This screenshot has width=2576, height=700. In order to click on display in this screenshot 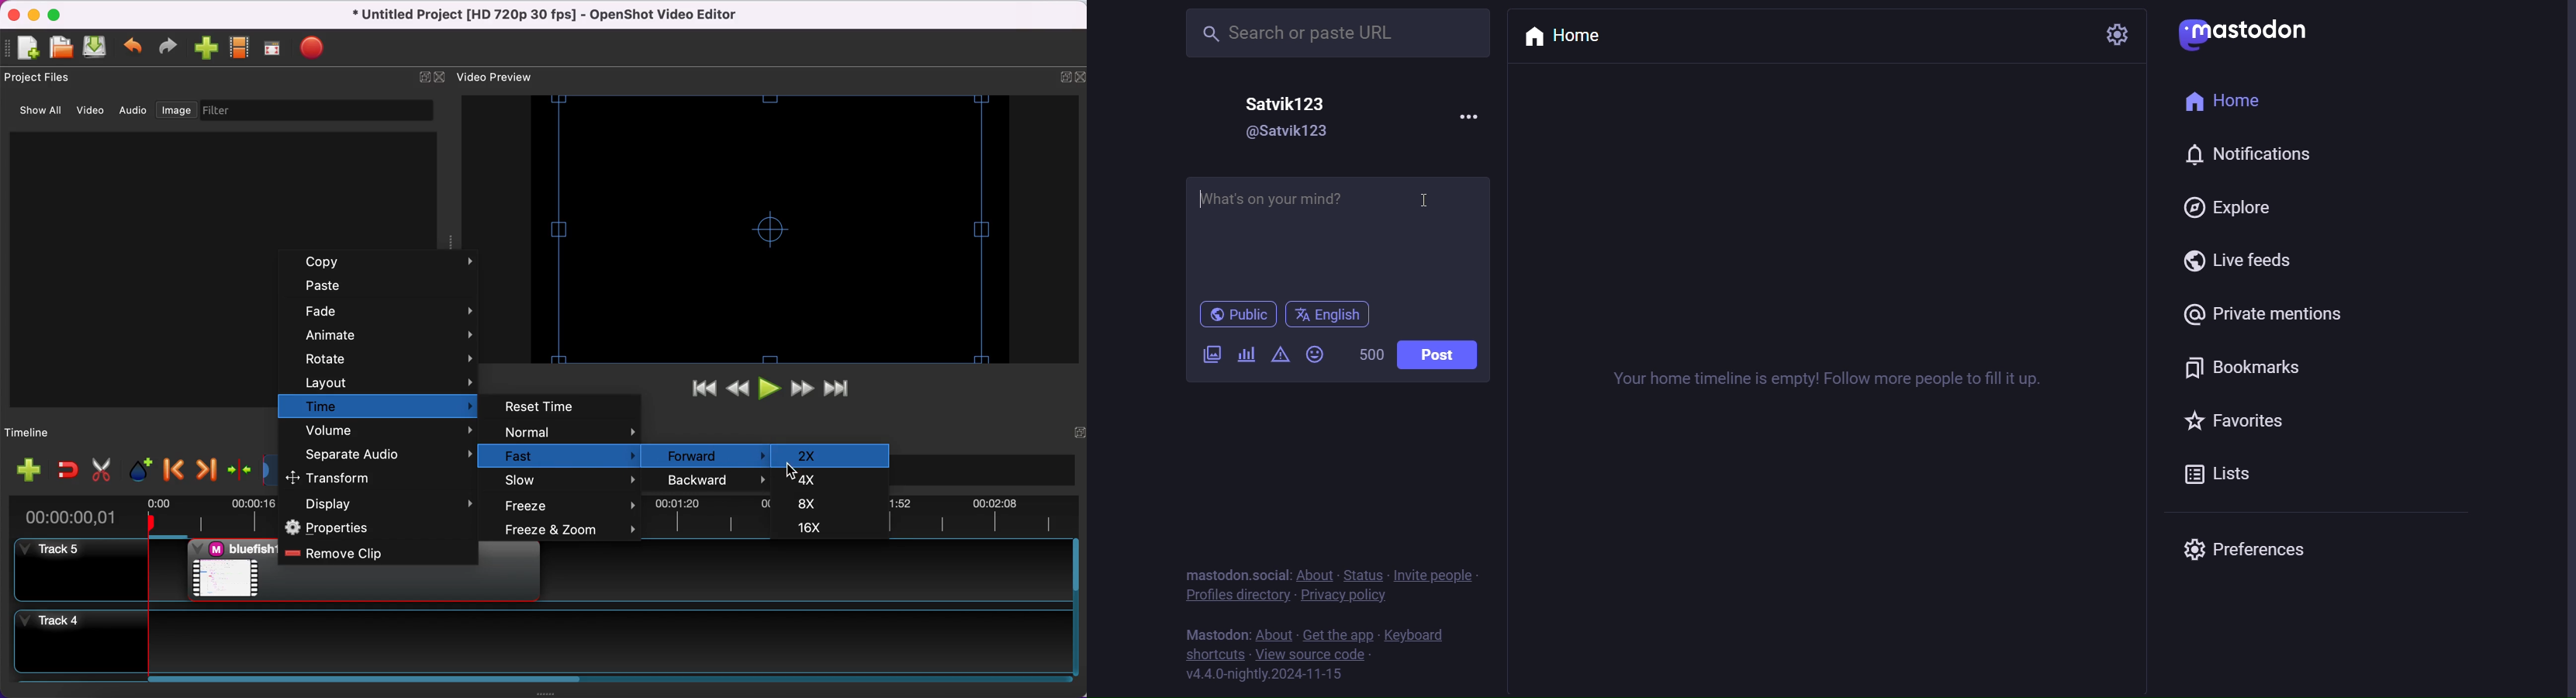, I will do `click(380, 504)`.